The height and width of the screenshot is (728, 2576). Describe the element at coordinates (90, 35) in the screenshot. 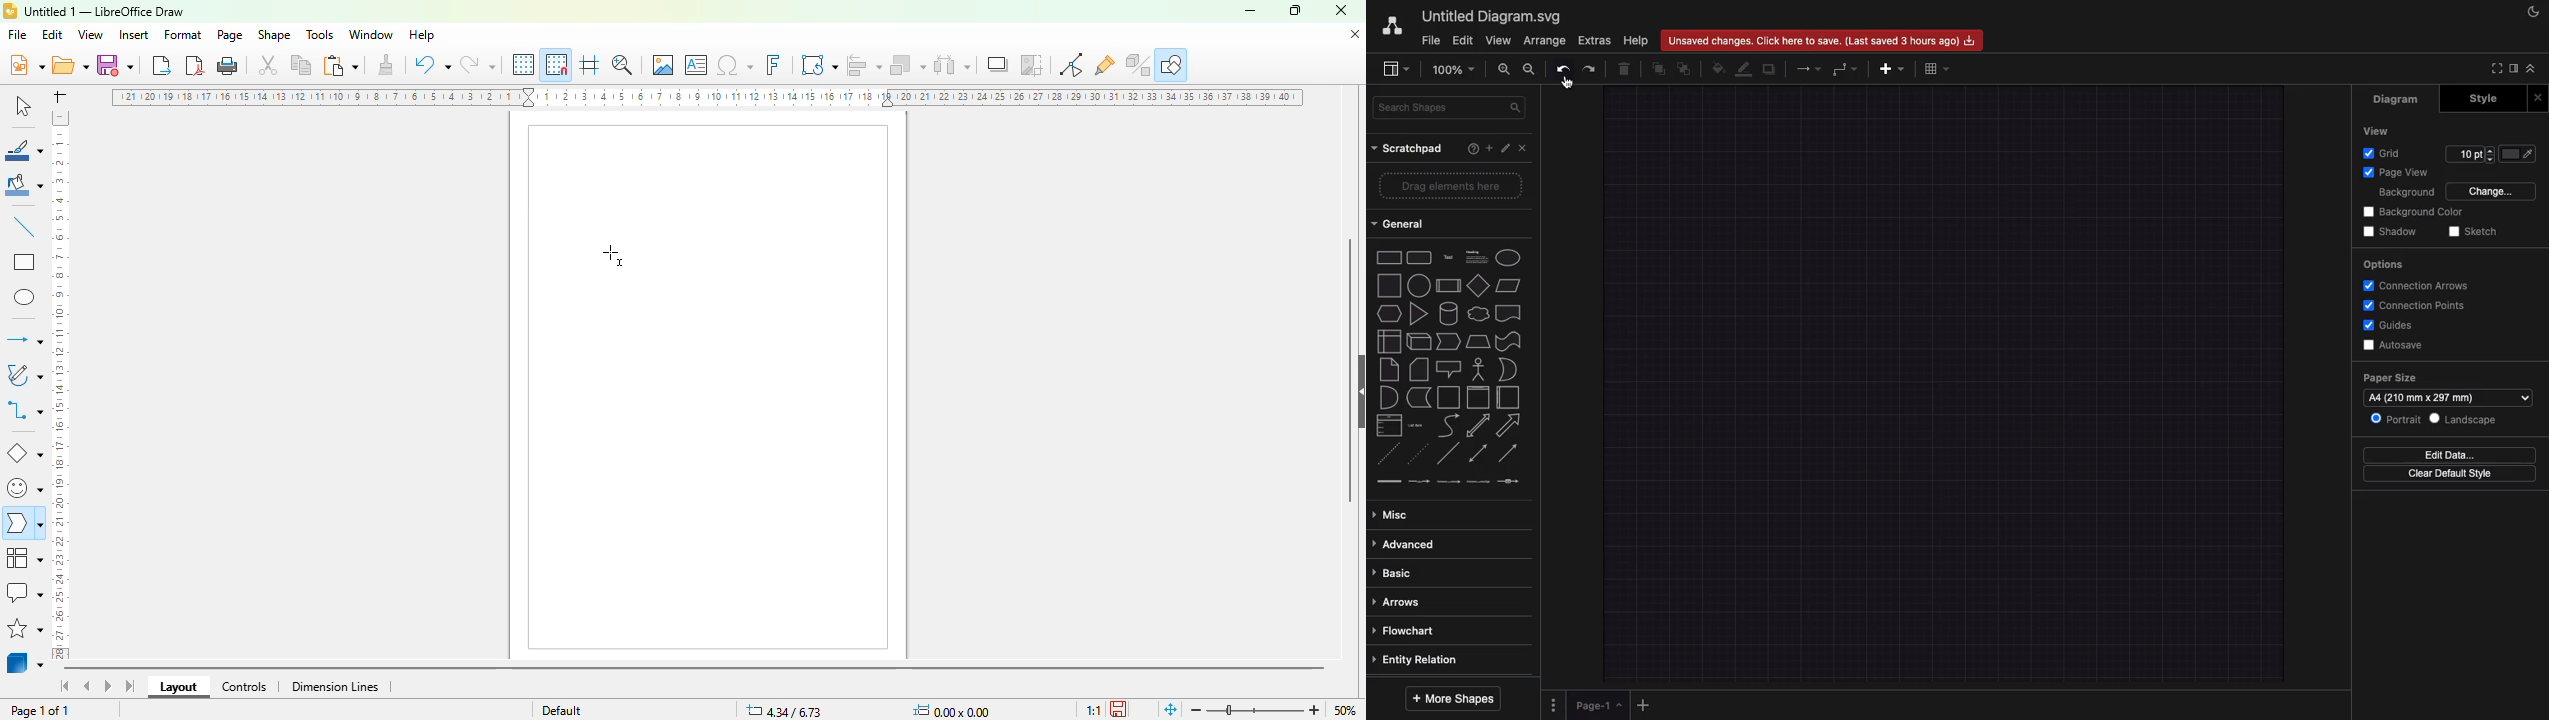

I see `view` at that location.